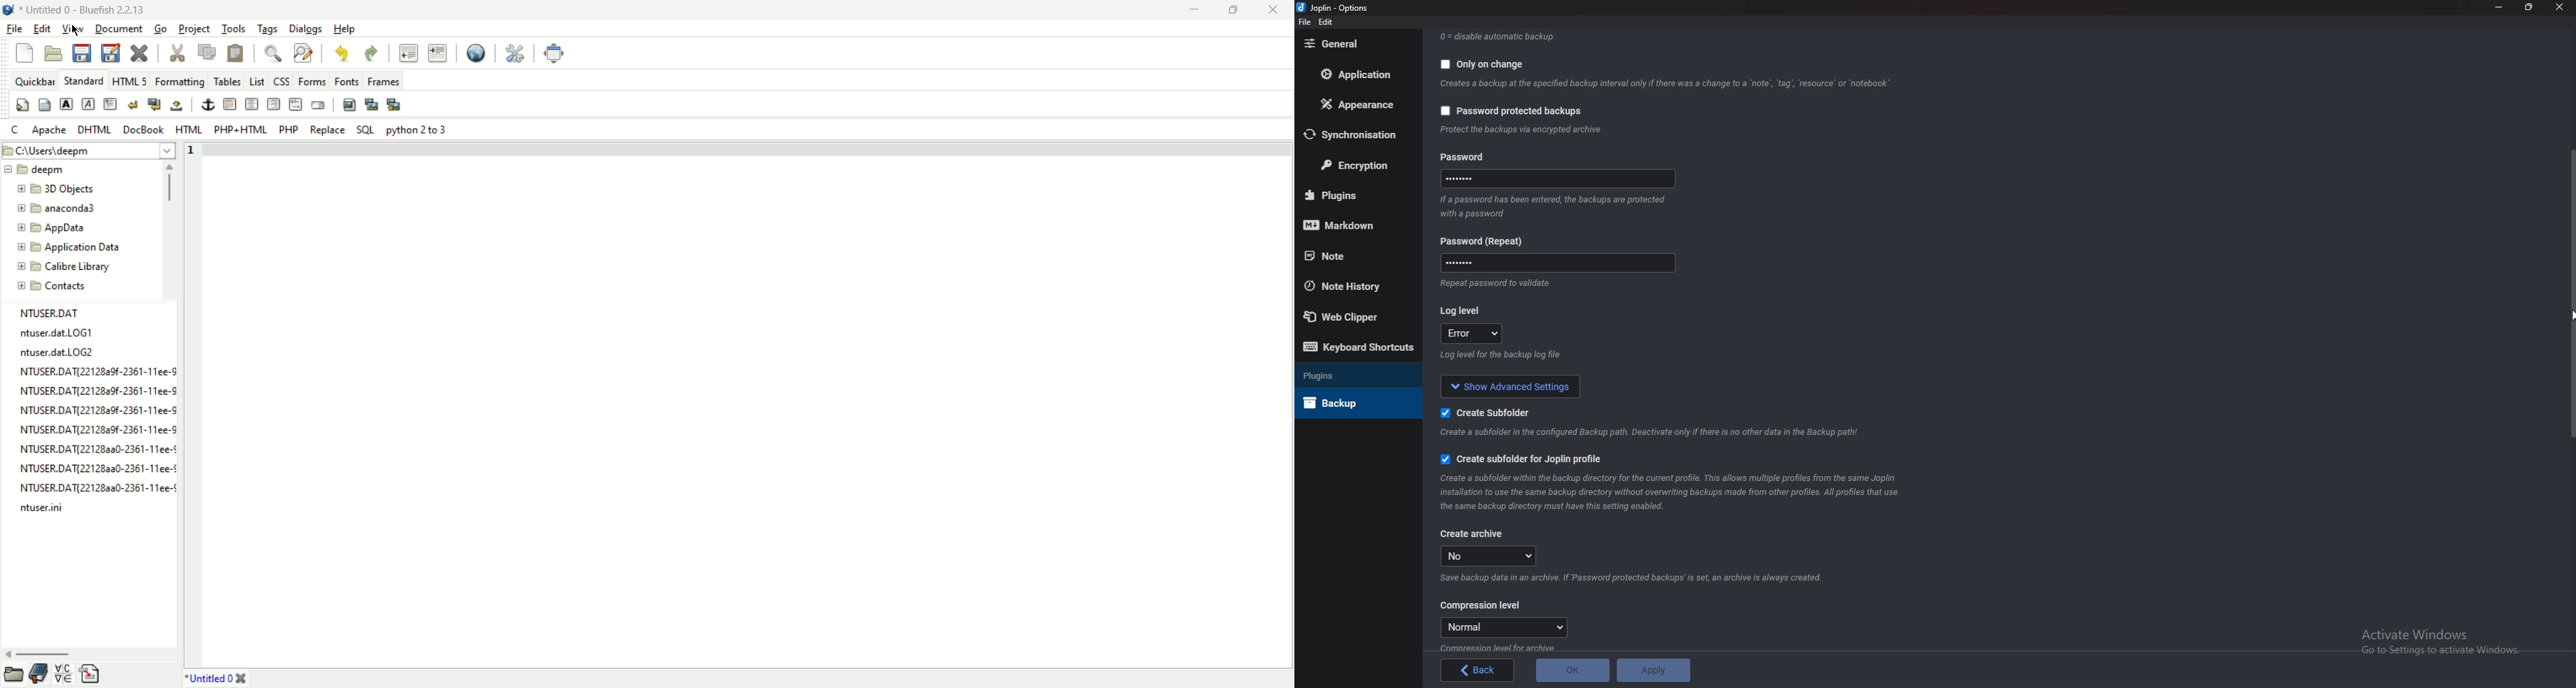 This screenshot has width=2576, height=700. Describe the element at coordinates (1500, 647) in the screenshot. I see `Info` at that location.